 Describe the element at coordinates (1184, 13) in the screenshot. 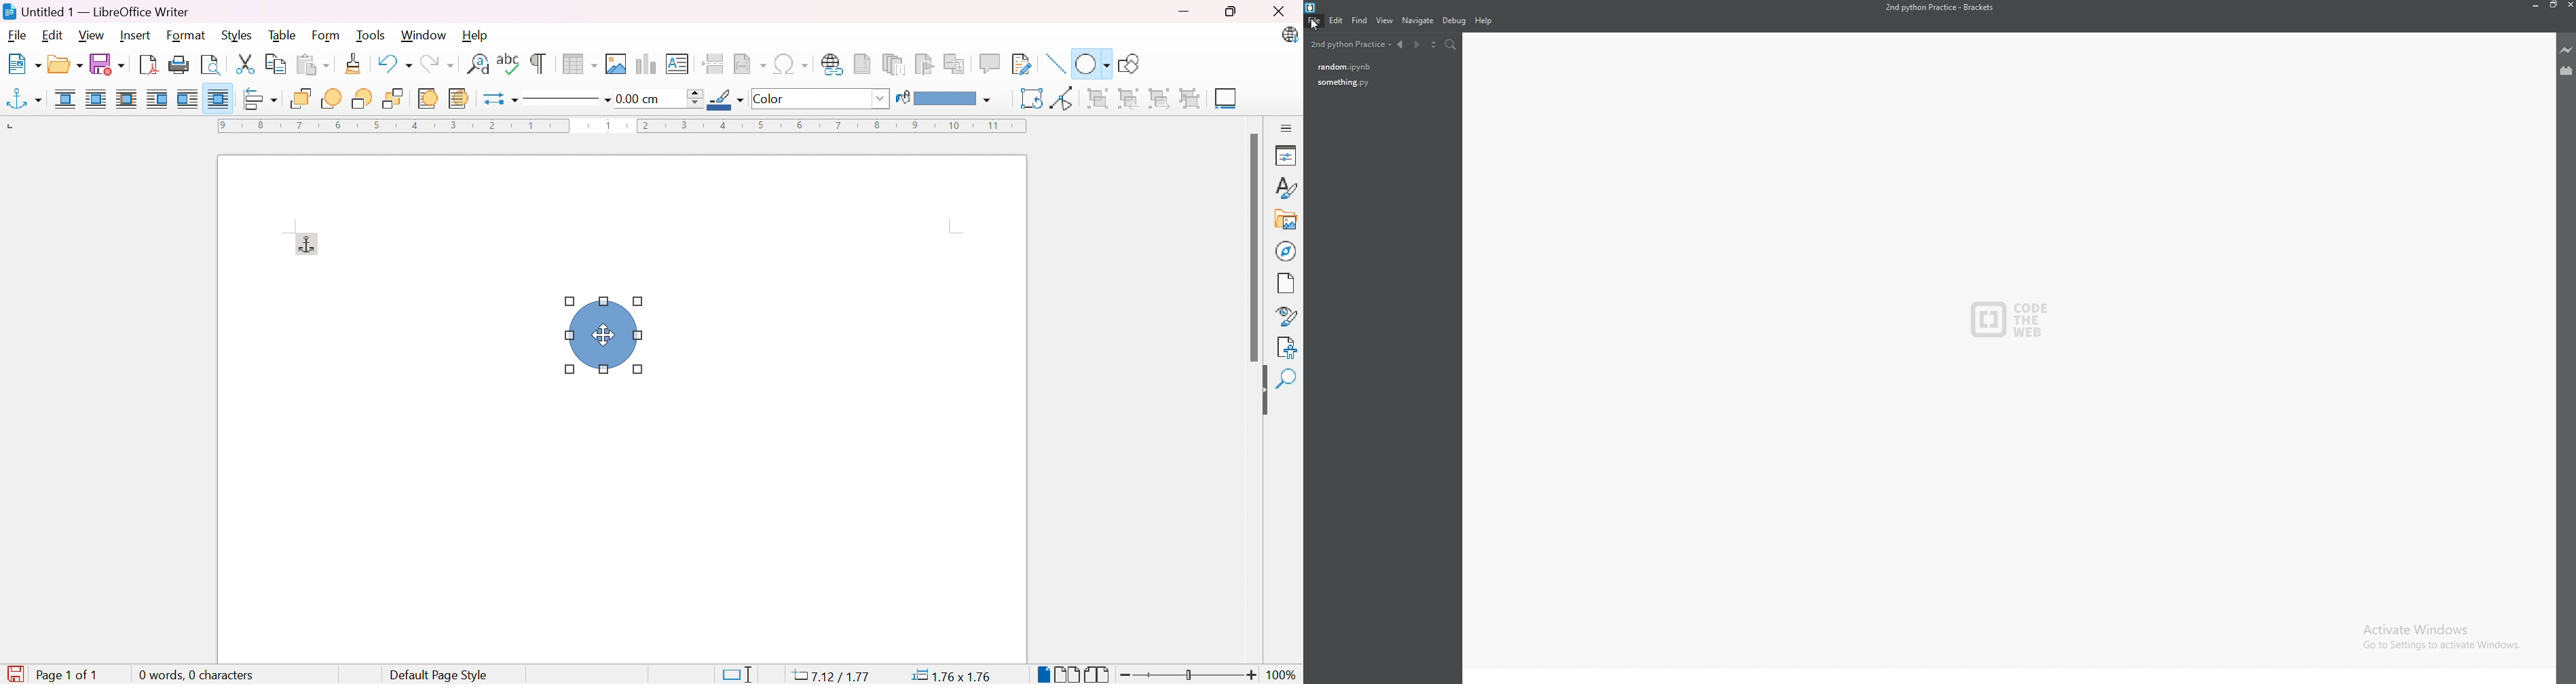

I see `Minimize` at that location.